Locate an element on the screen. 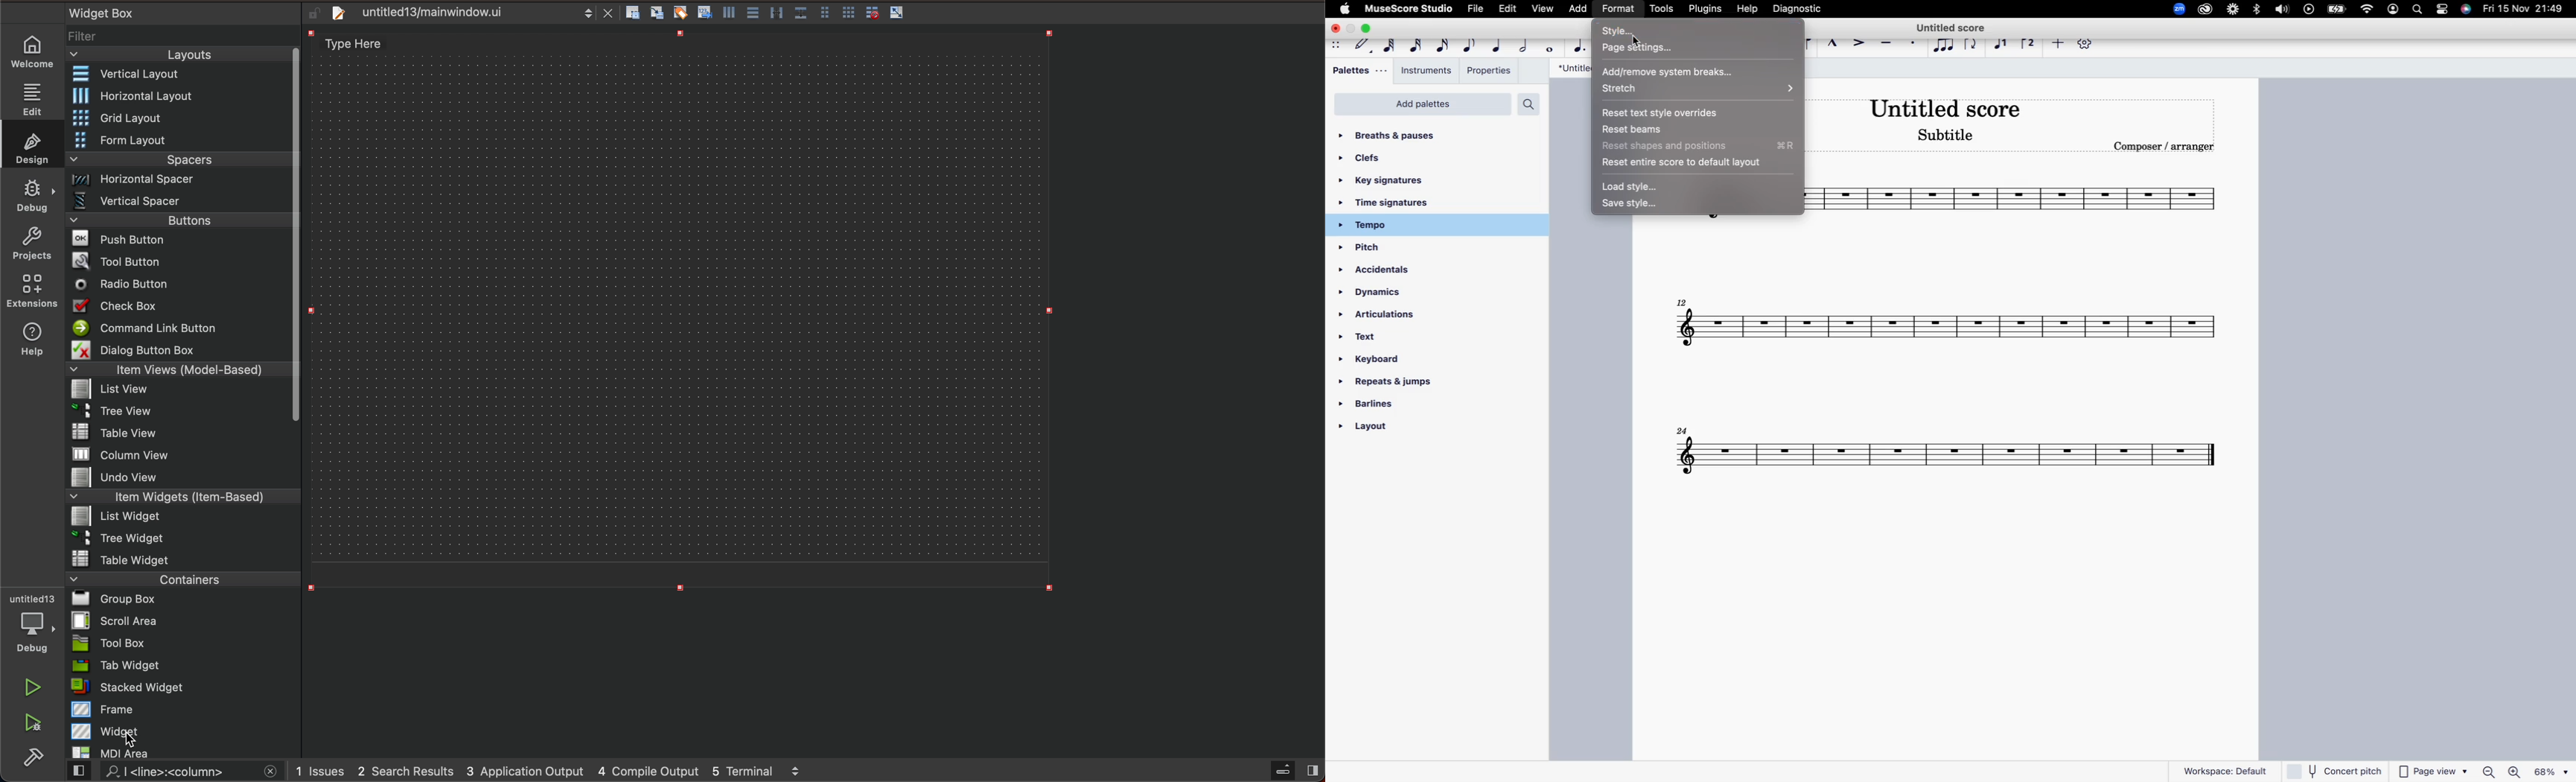  vertical spacer is located at coordinates (180, 200).